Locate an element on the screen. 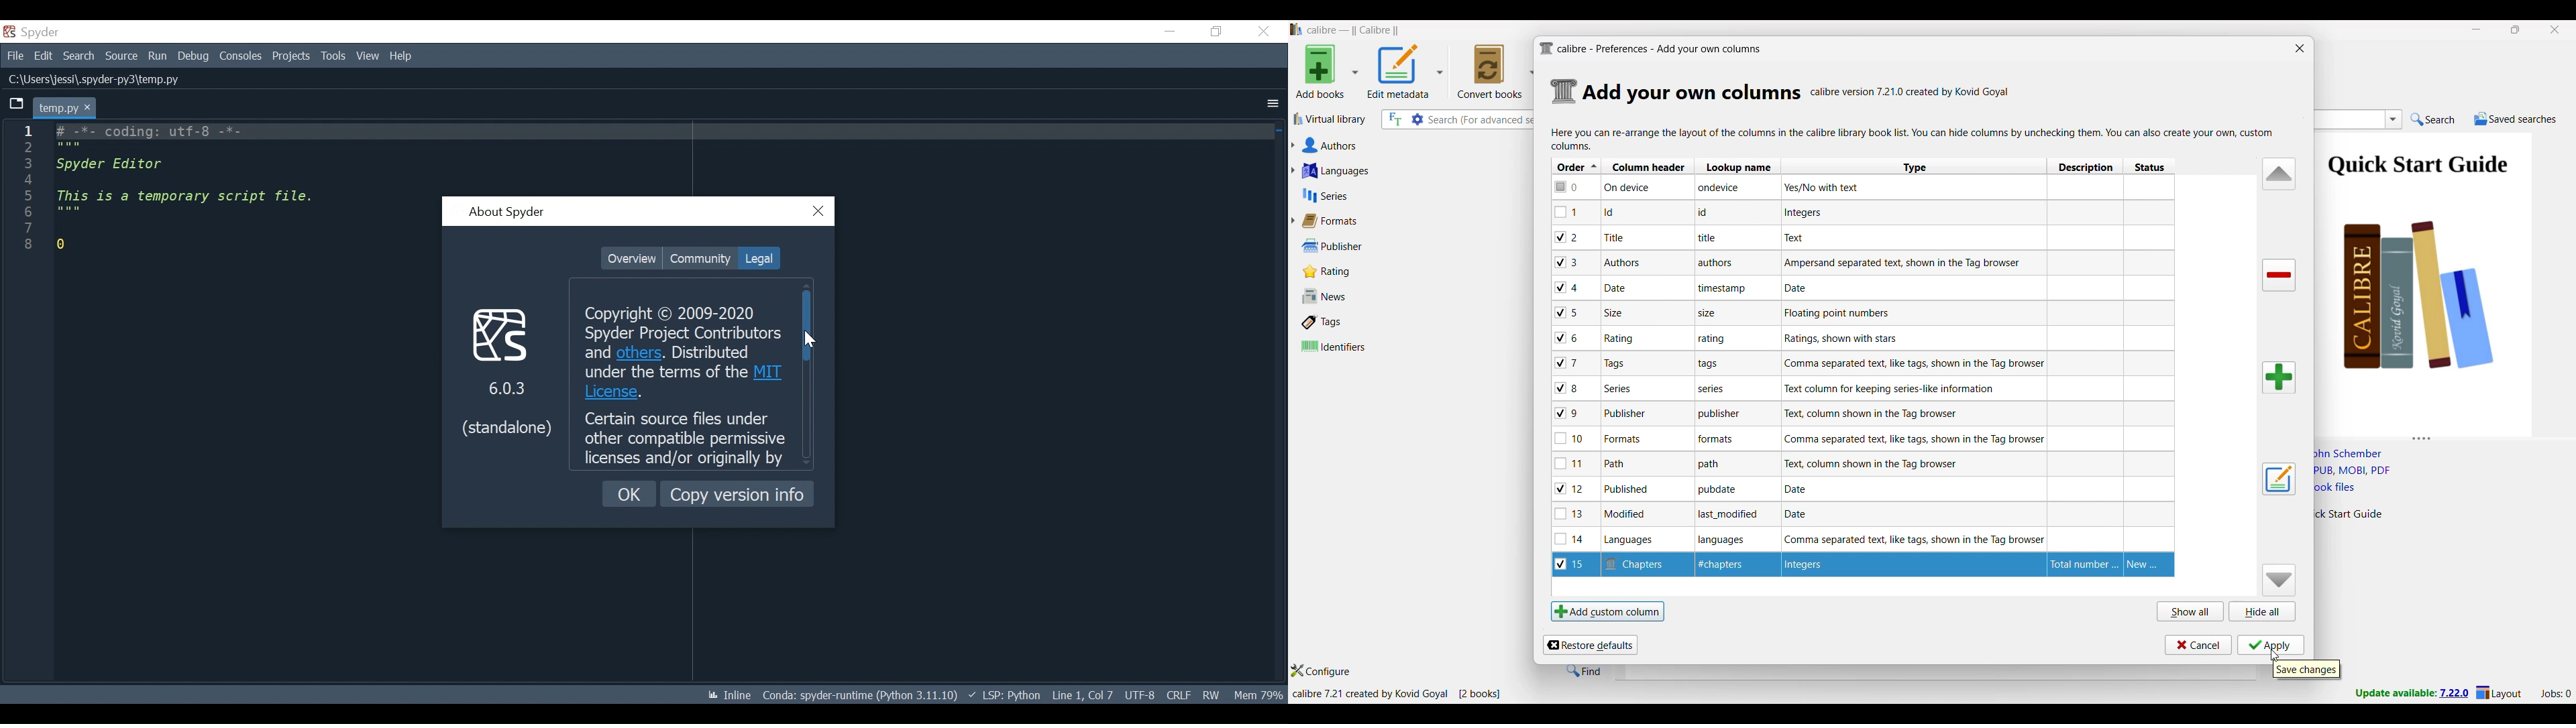  Options to edit metadata is located at coordinates (1405, 71).